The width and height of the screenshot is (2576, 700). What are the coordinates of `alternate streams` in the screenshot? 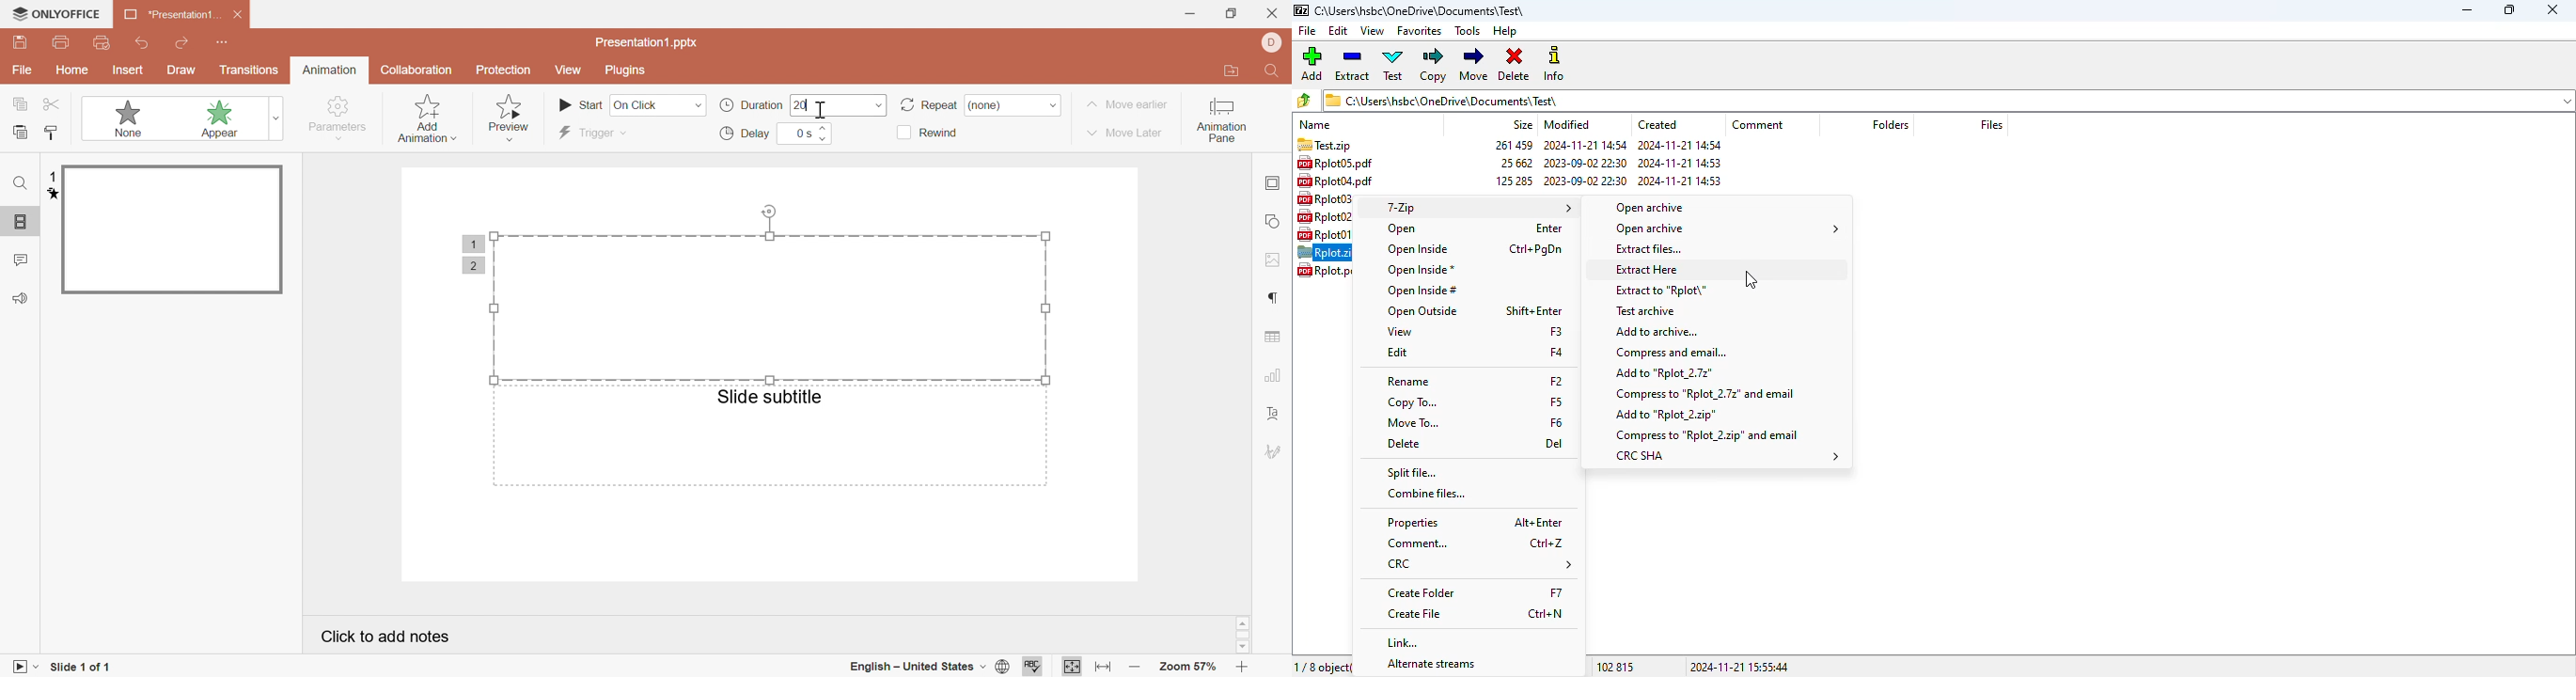 It's located at (1430, 664).